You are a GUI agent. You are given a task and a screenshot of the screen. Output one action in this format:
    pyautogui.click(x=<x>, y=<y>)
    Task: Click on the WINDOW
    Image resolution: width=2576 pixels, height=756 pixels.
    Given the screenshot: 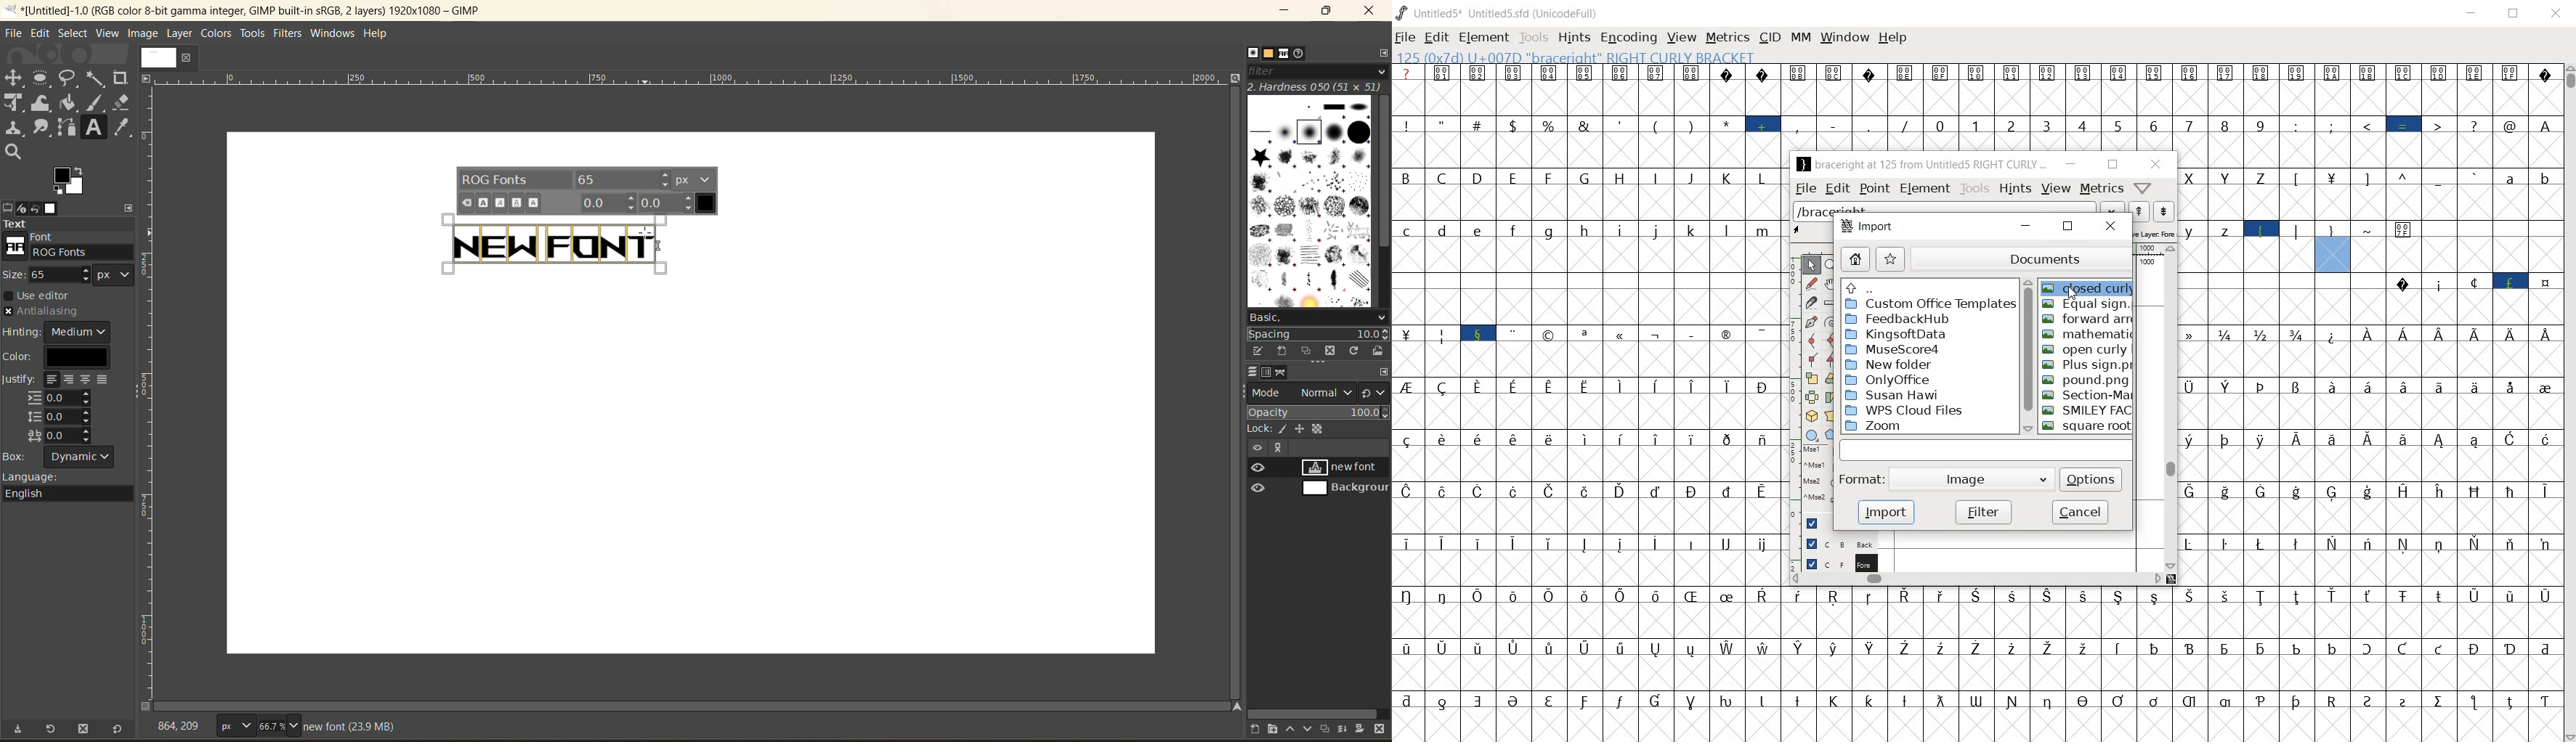 What is the action you would take?
    pyautogui.click(x=1845, y=36)
    